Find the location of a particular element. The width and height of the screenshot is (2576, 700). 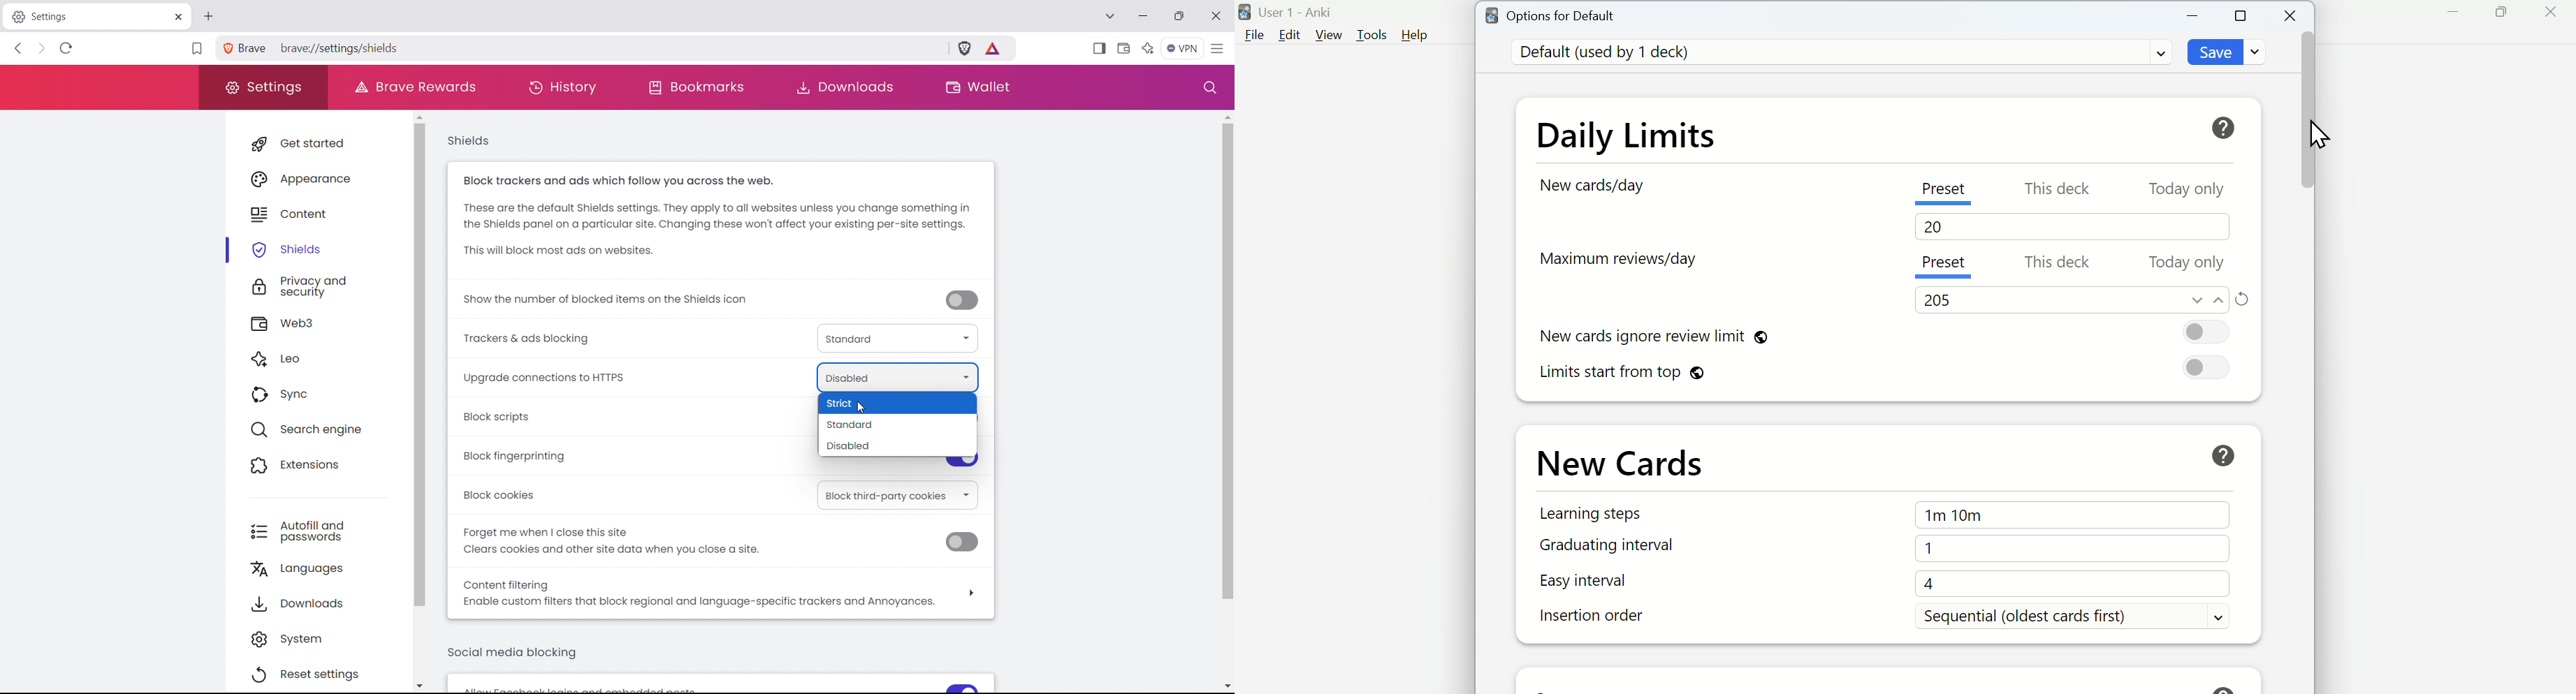

Minimize is located at coordinates (2193, 16).